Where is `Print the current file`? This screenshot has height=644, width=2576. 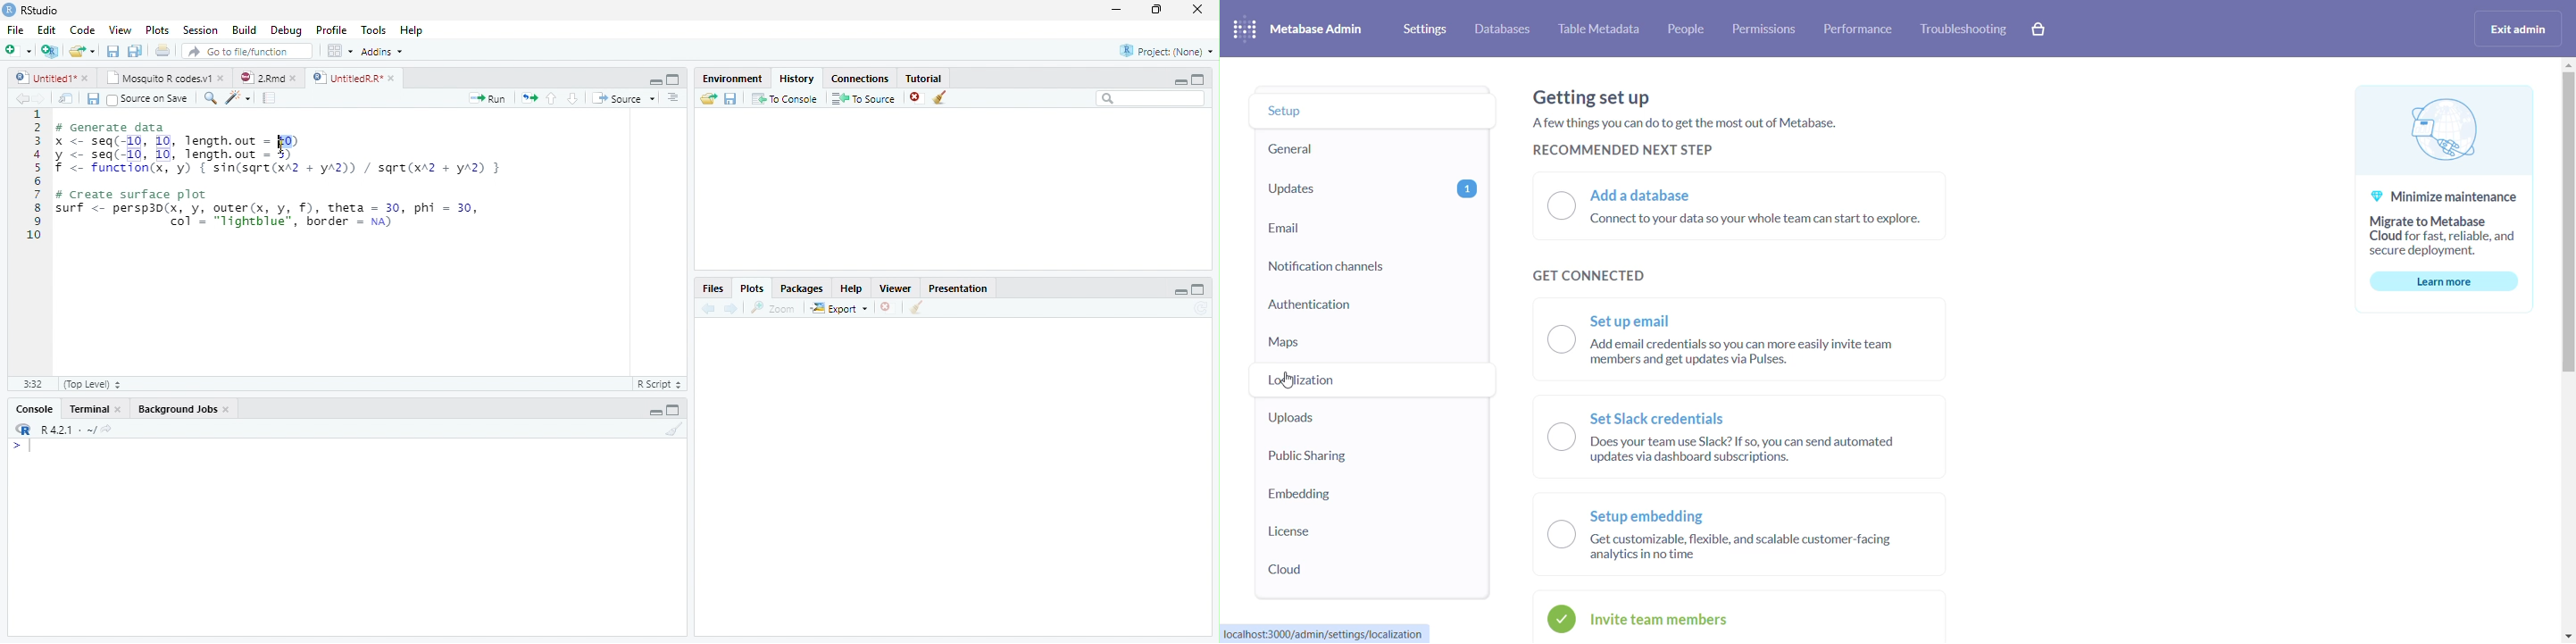
Print the current file is located at coordinates (163, 49).